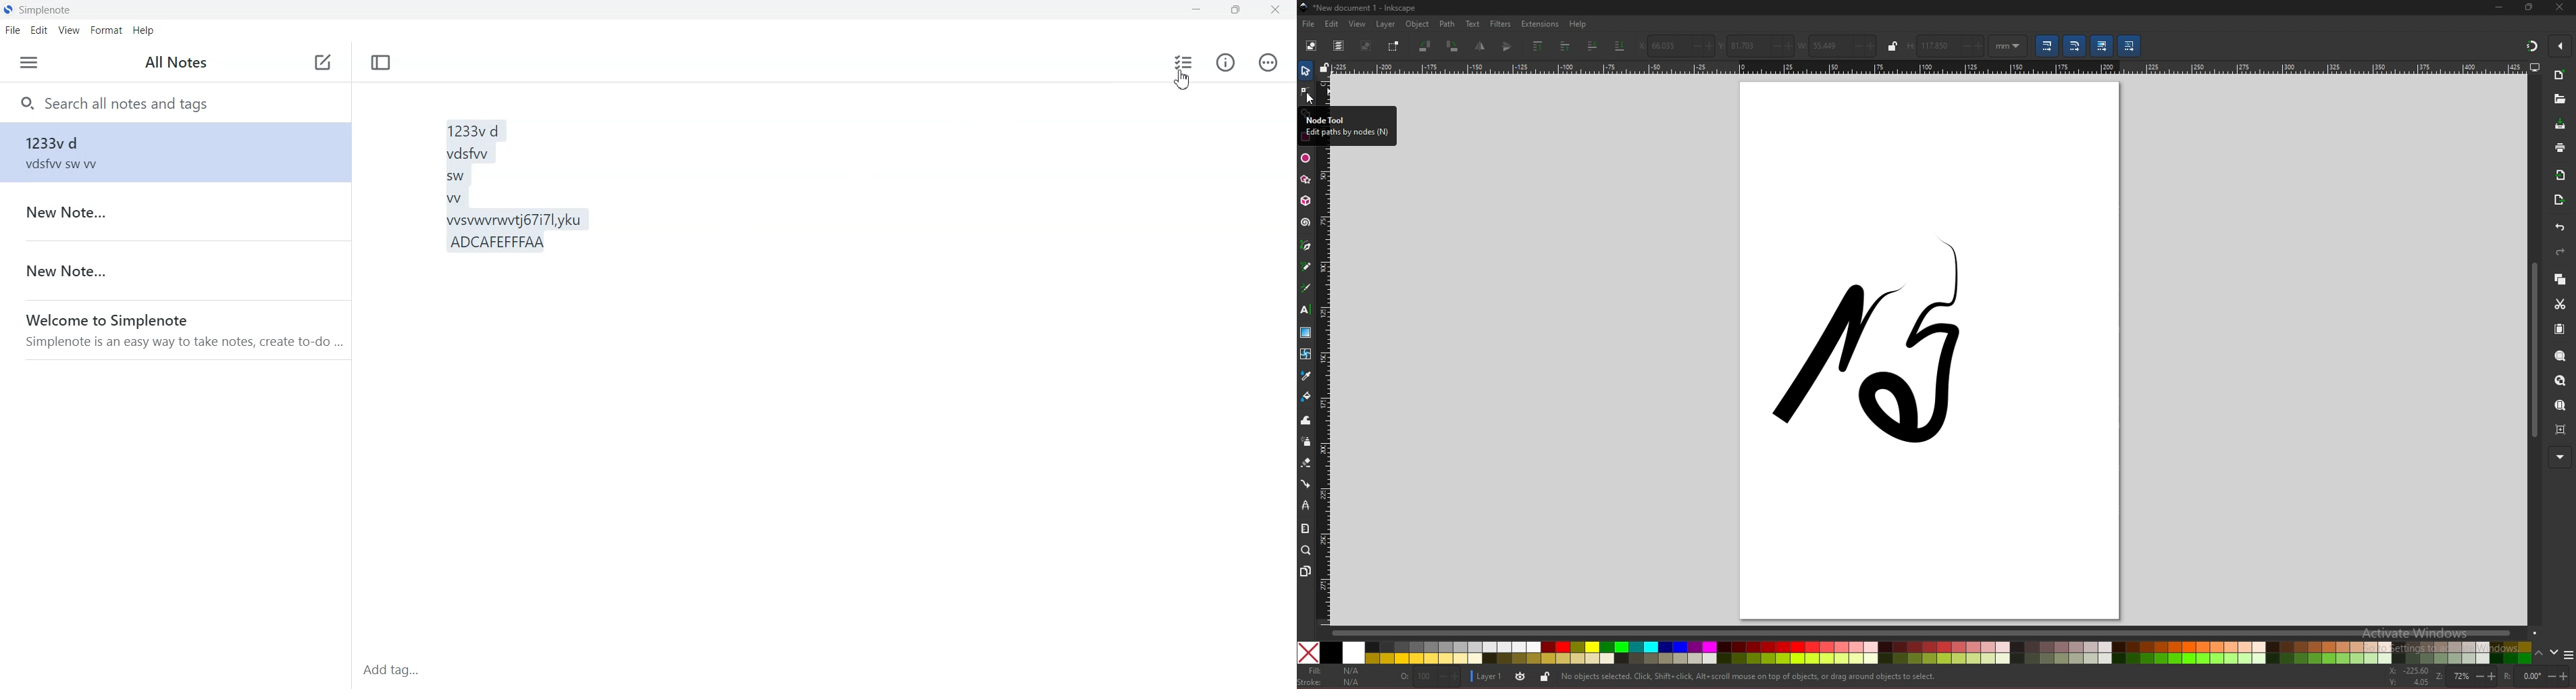 This screenshot has height=700, width=2576. Describe the element at coordinates (2559, 356) in the screenshot. I see `zoom selection` at that location.